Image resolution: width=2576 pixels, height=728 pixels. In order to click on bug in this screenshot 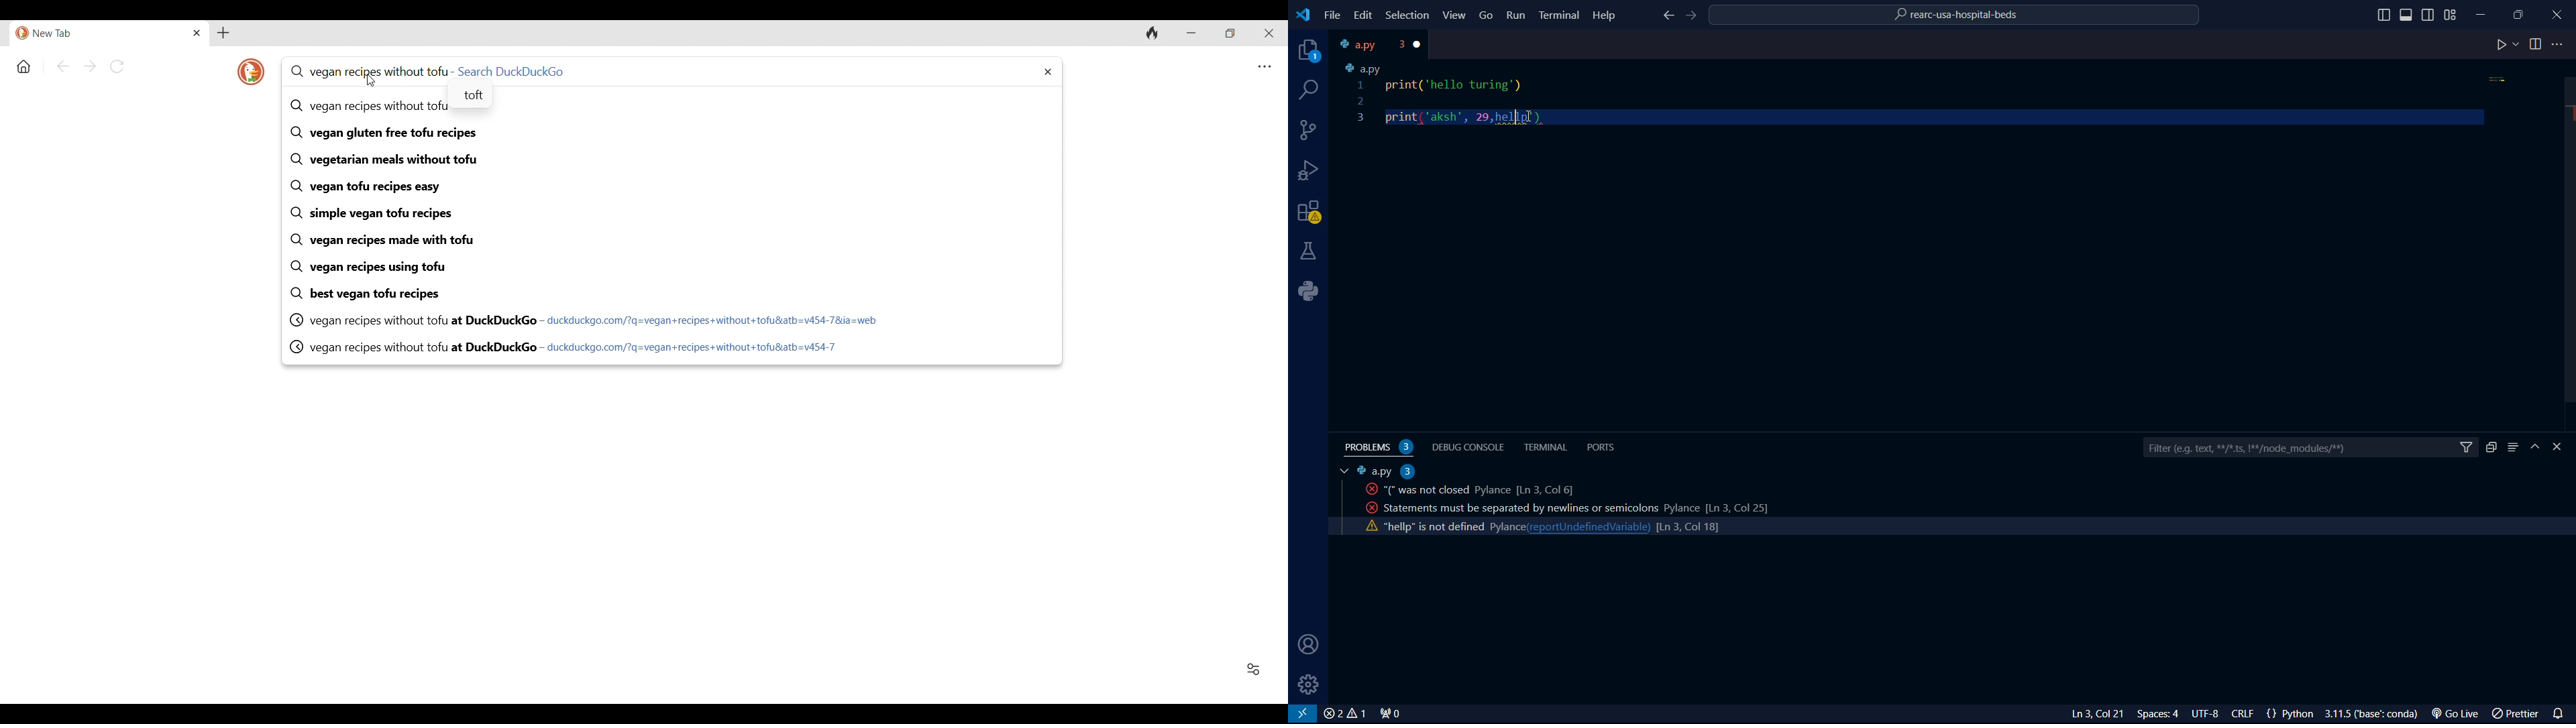, I will do `click(1311, 168)`.